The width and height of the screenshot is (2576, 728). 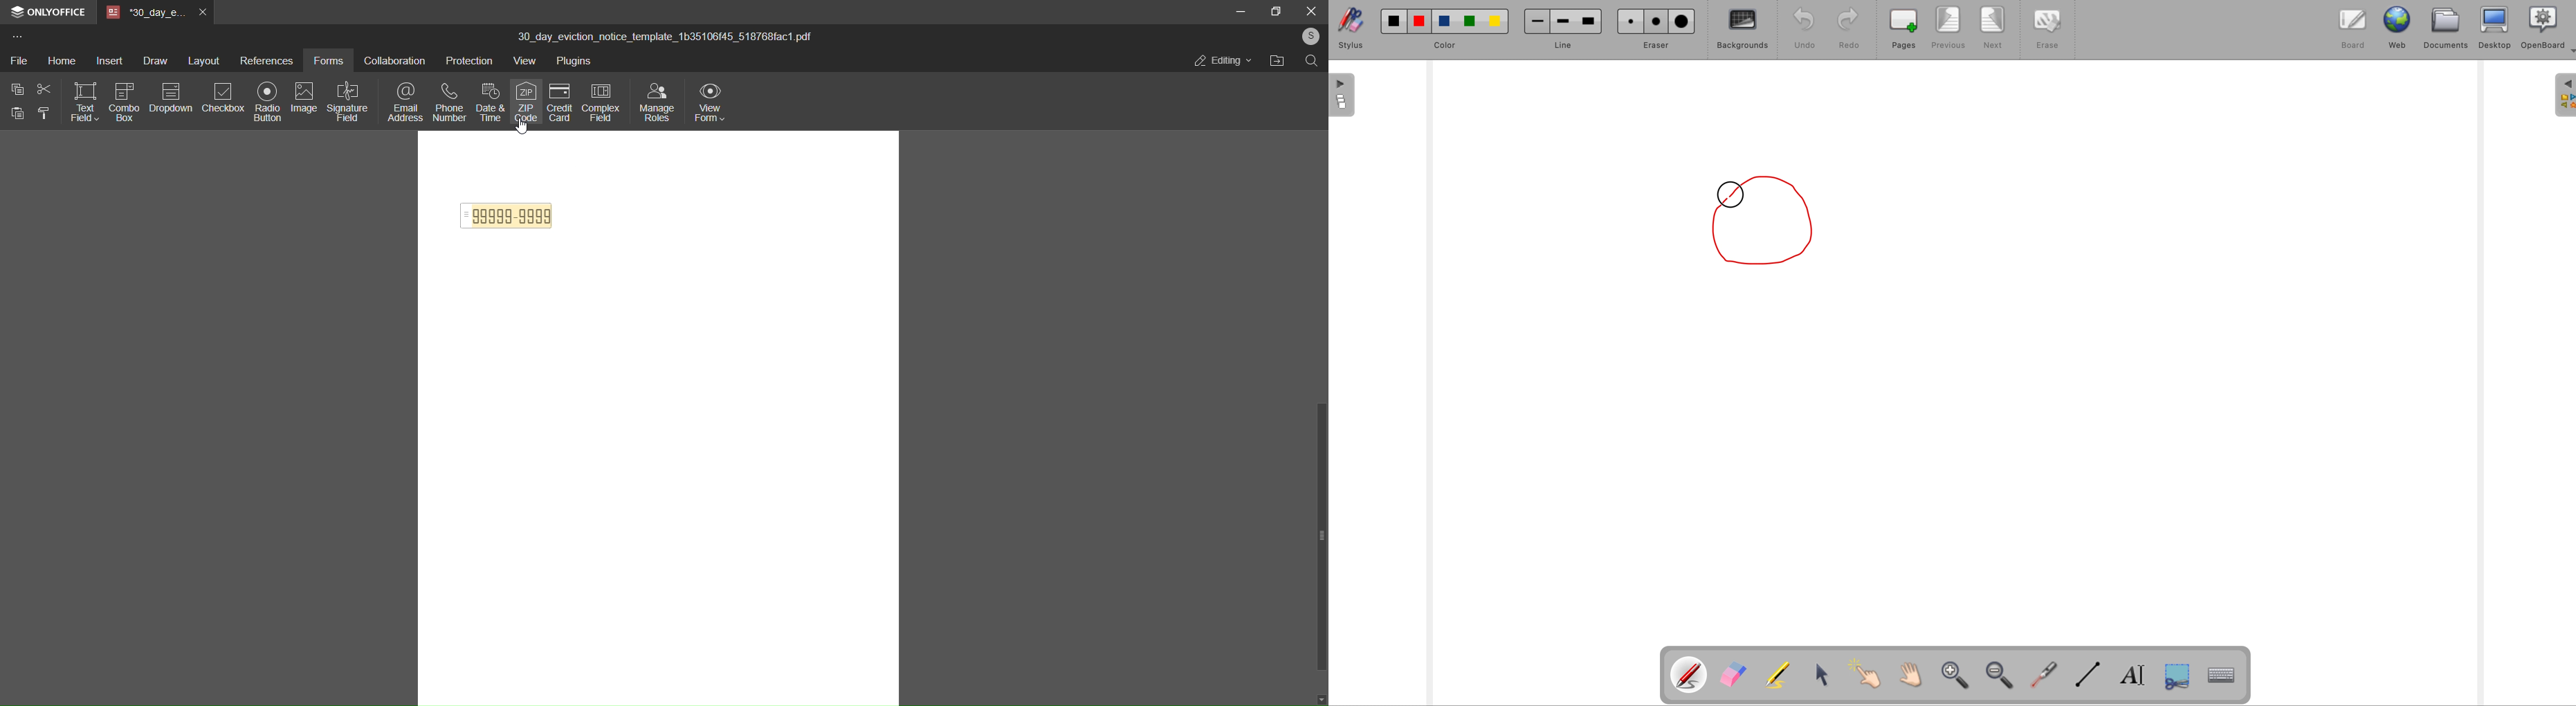 I want to click on file, so click(x=18, y=60).